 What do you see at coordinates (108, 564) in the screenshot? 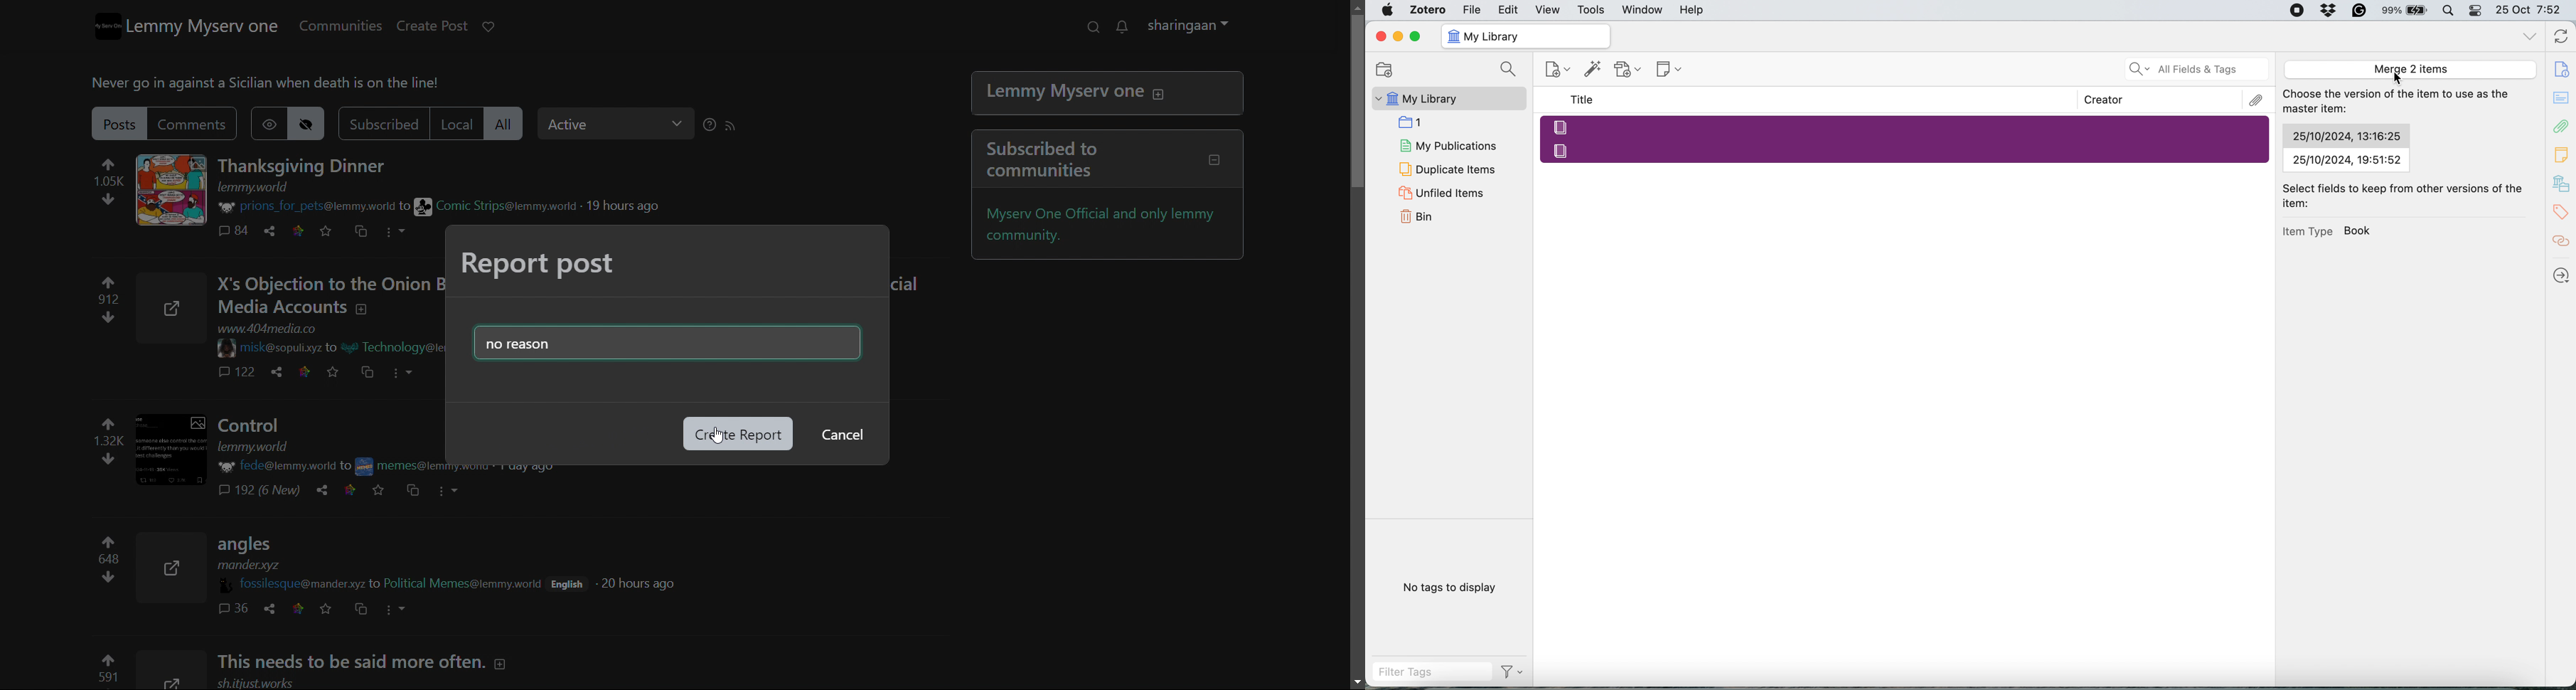
I see `upvote and downvote` at bounding box center [108, 564].